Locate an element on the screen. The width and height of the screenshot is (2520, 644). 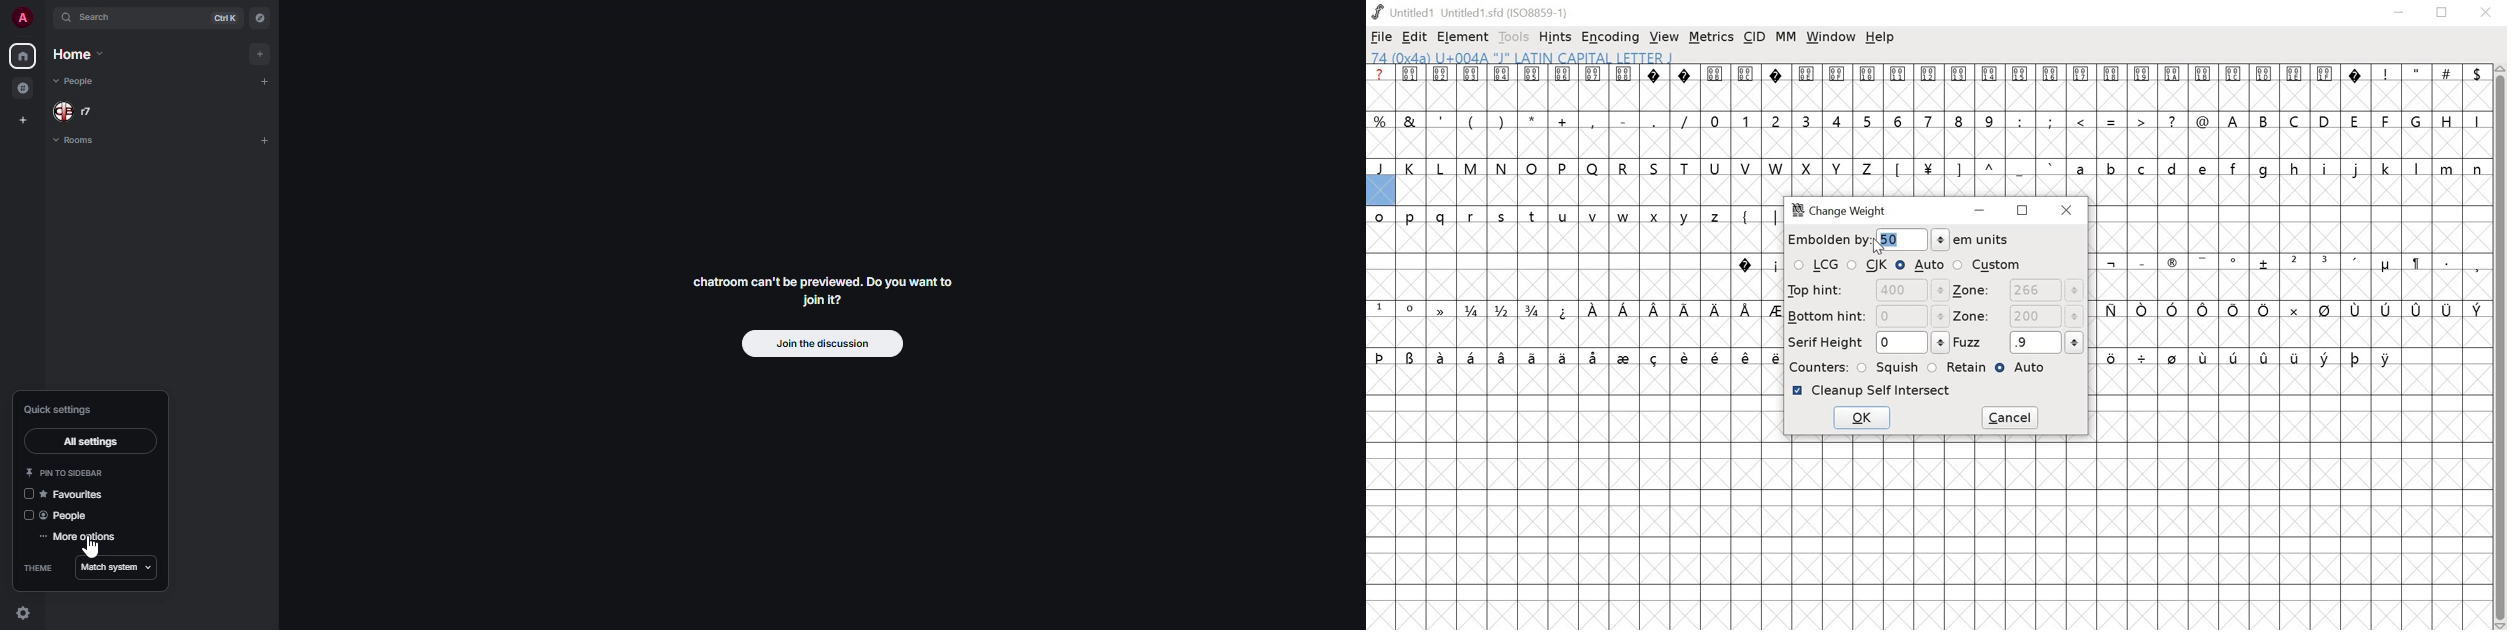
create space is located at coordinates (22, 121).